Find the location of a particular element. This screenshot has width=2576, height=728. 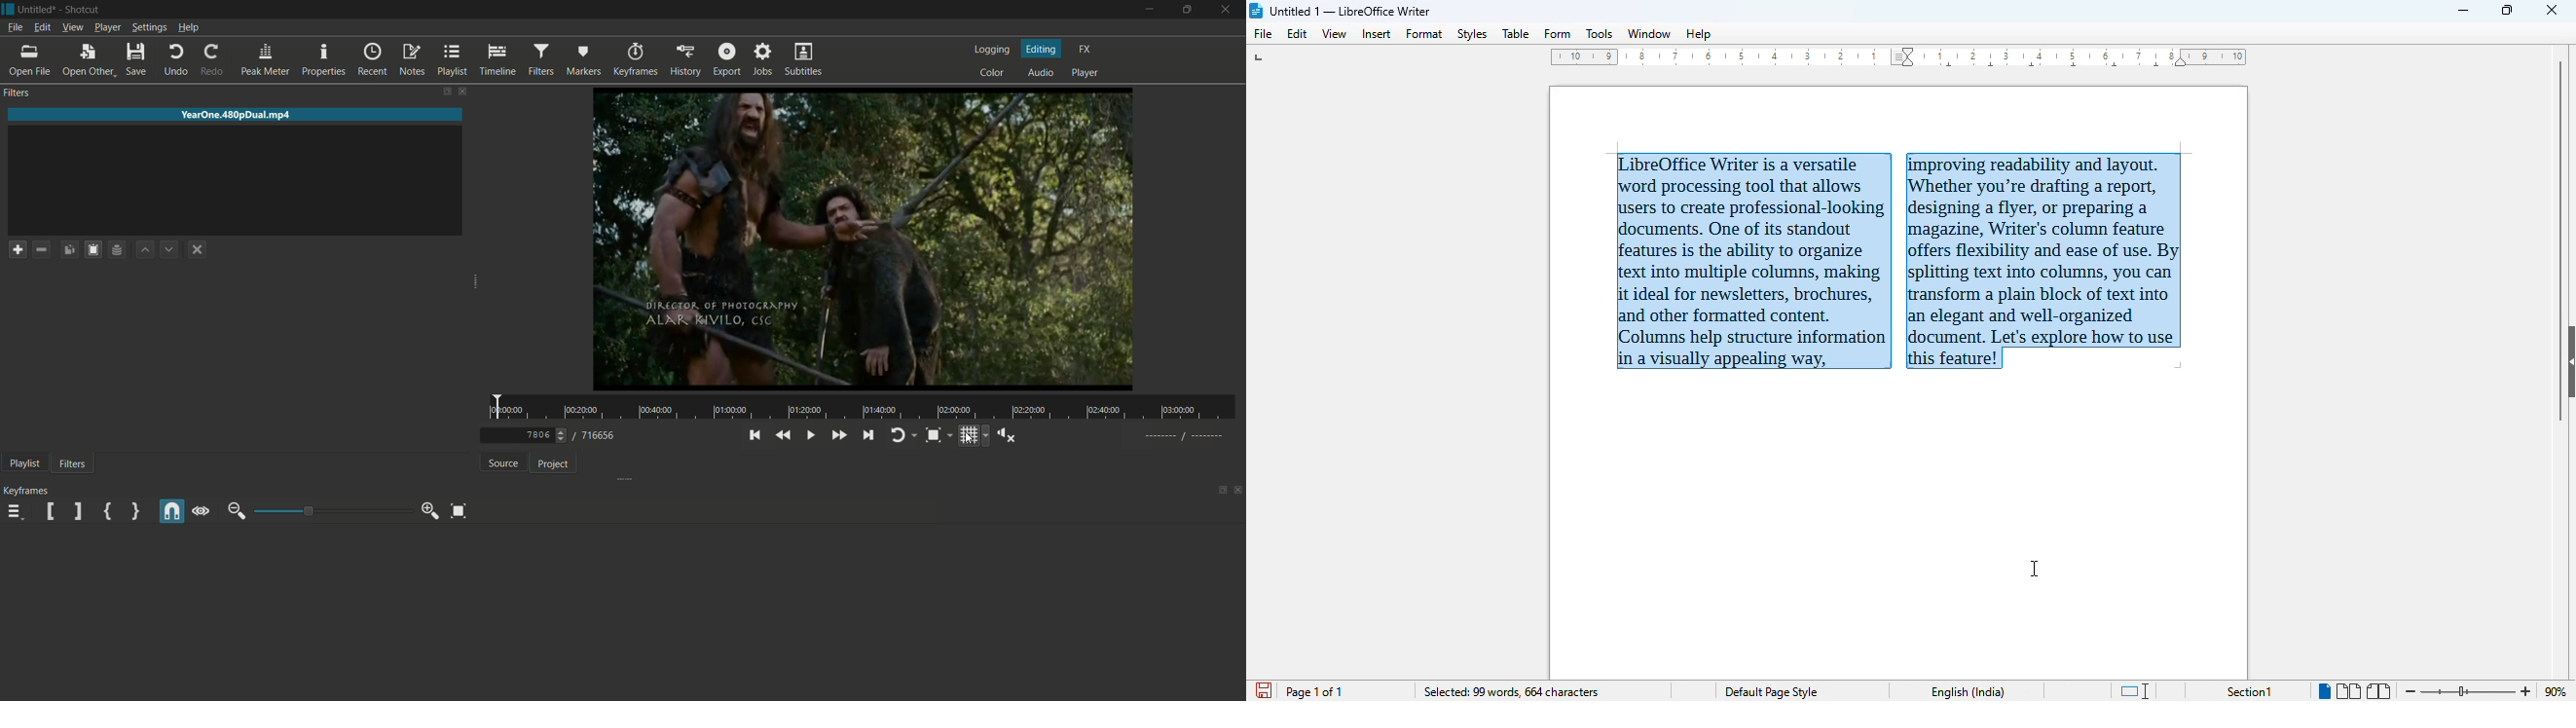

app name is located at coordinates (85, 9).